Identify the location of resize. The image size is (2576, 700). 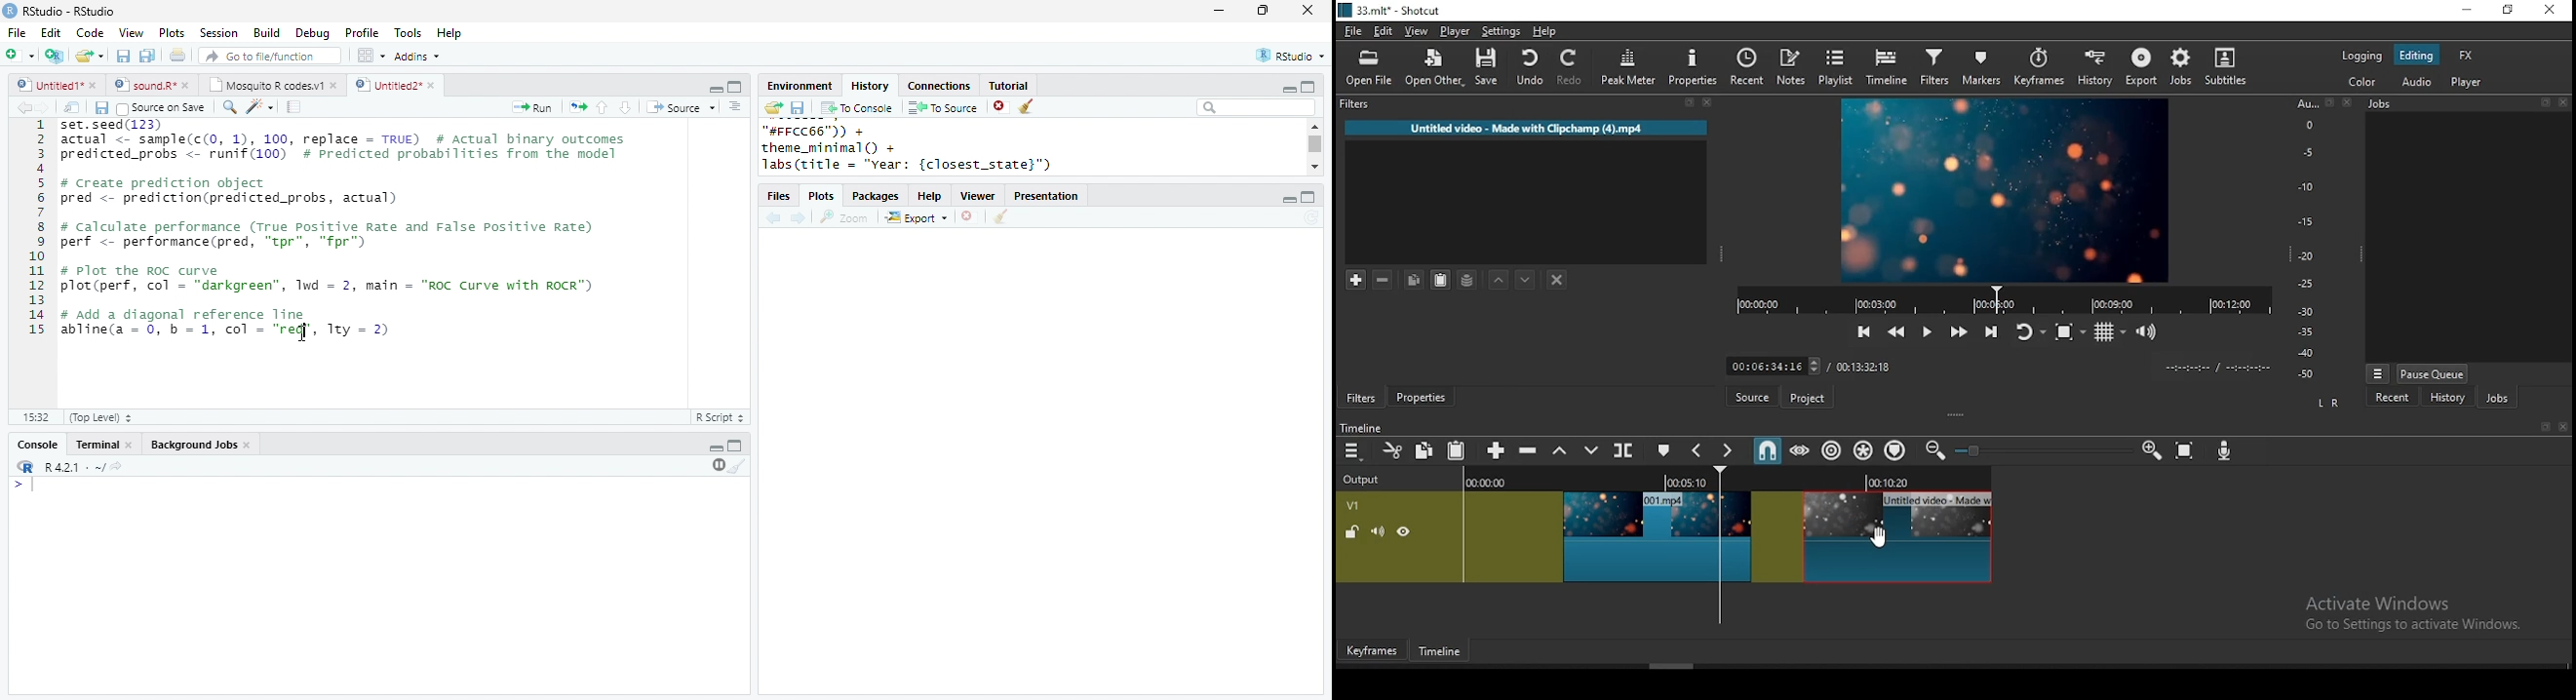
(1263, 11).